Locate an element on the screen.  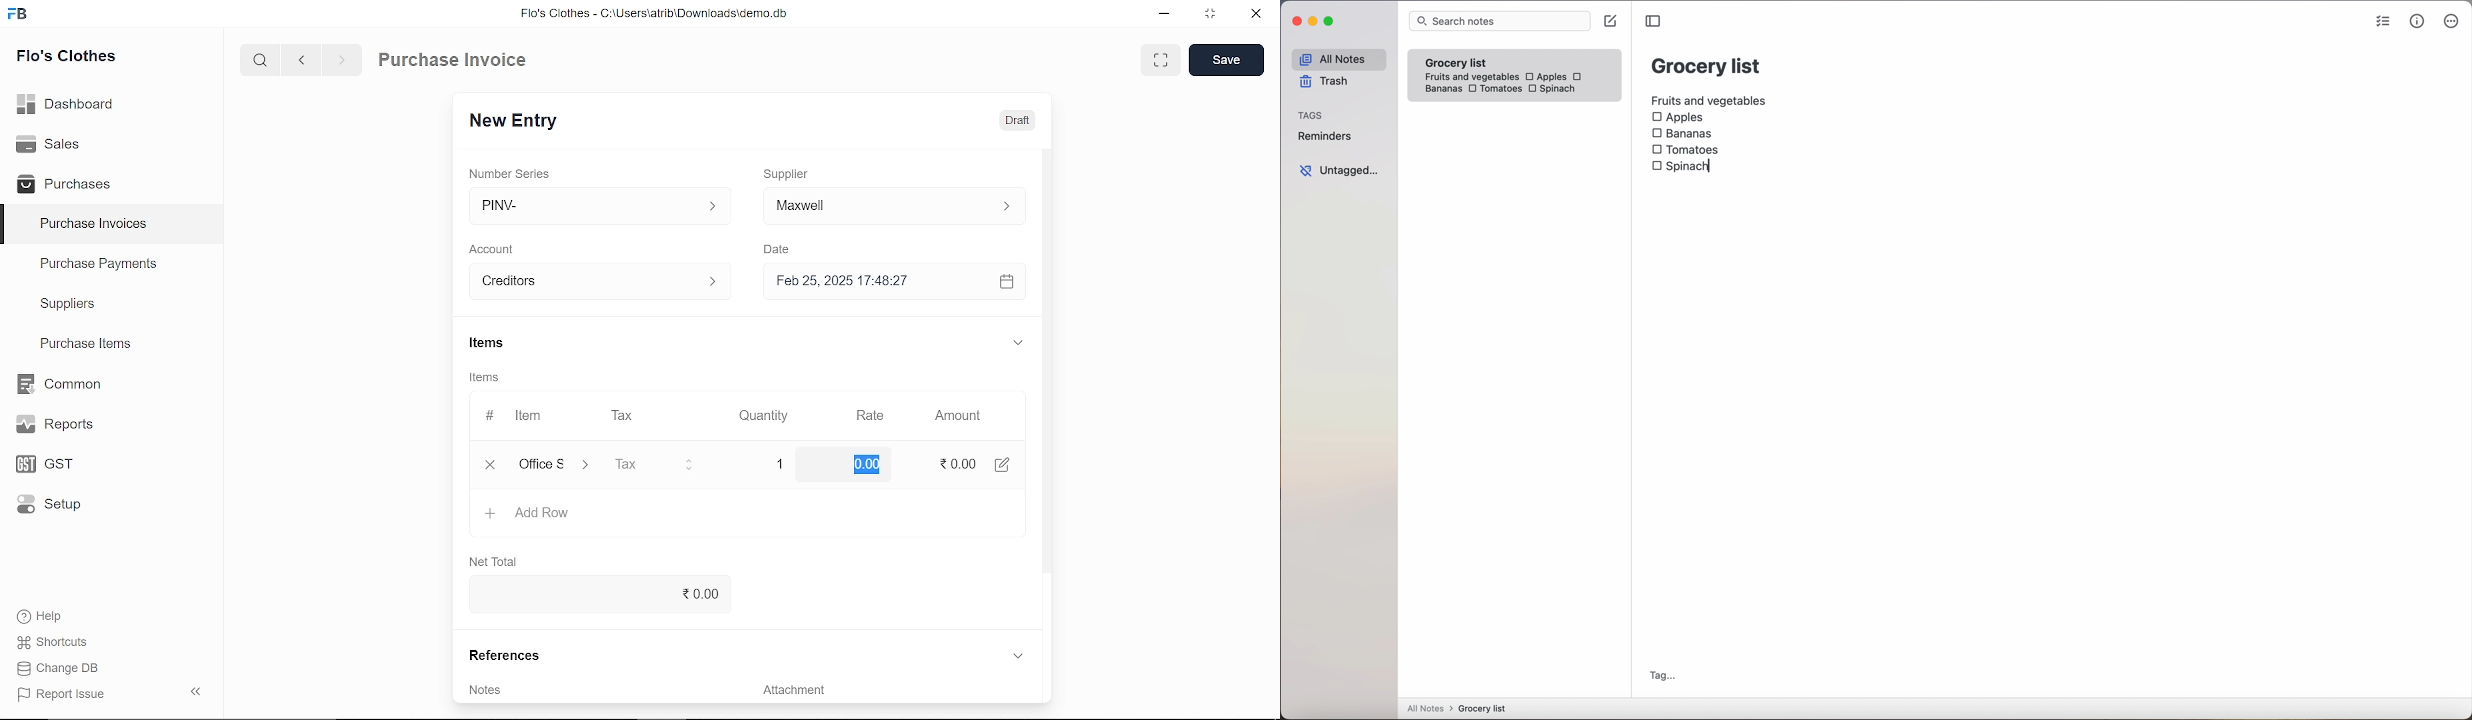
all notes is located at coordinates (1338, 60).